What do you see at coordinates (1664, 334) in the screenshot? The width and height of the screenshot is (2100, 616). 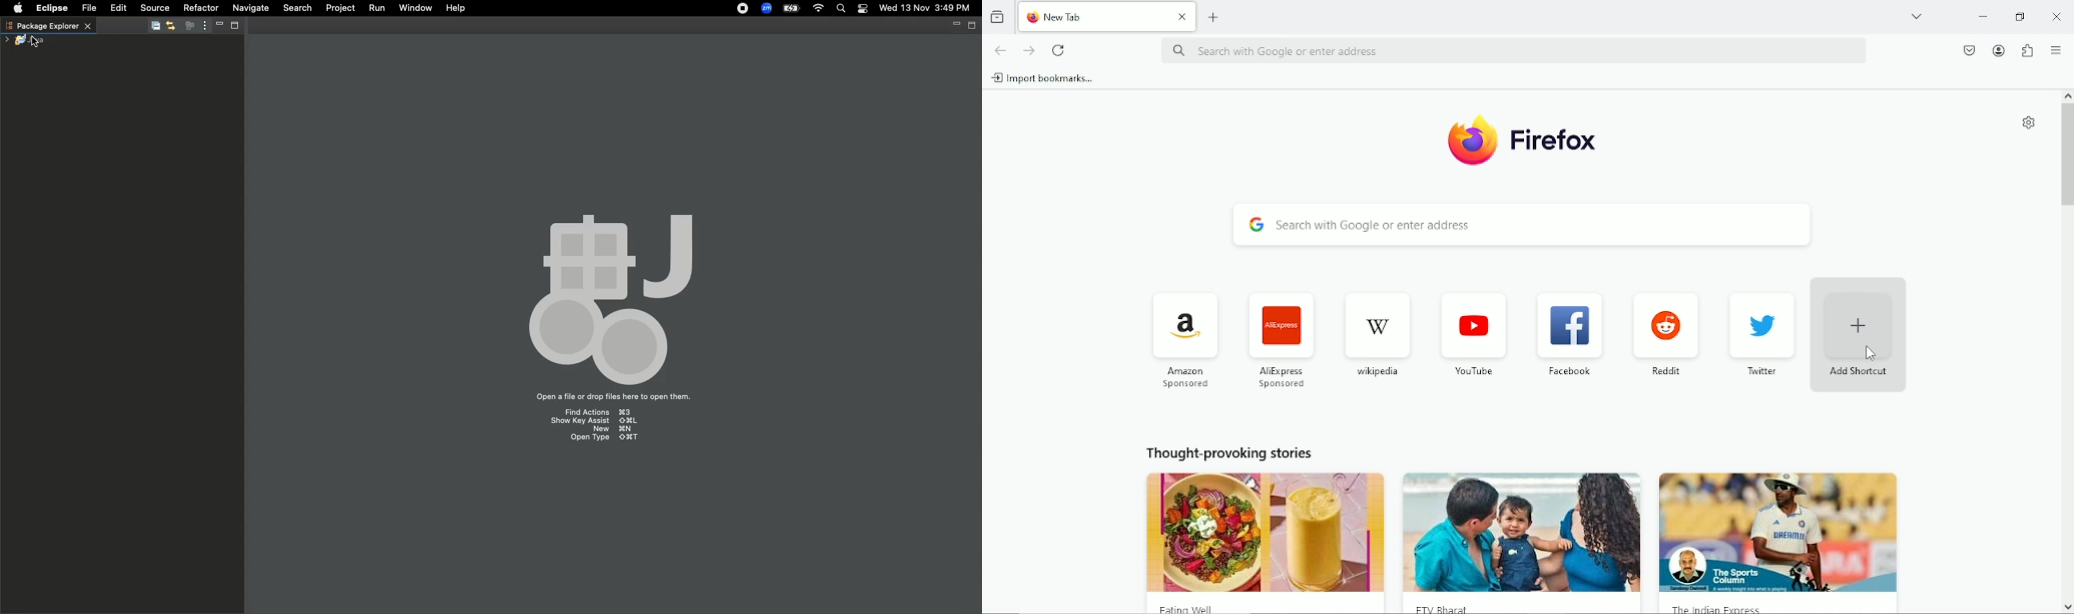 I see `reddit` at bounding box center [1664, 334].